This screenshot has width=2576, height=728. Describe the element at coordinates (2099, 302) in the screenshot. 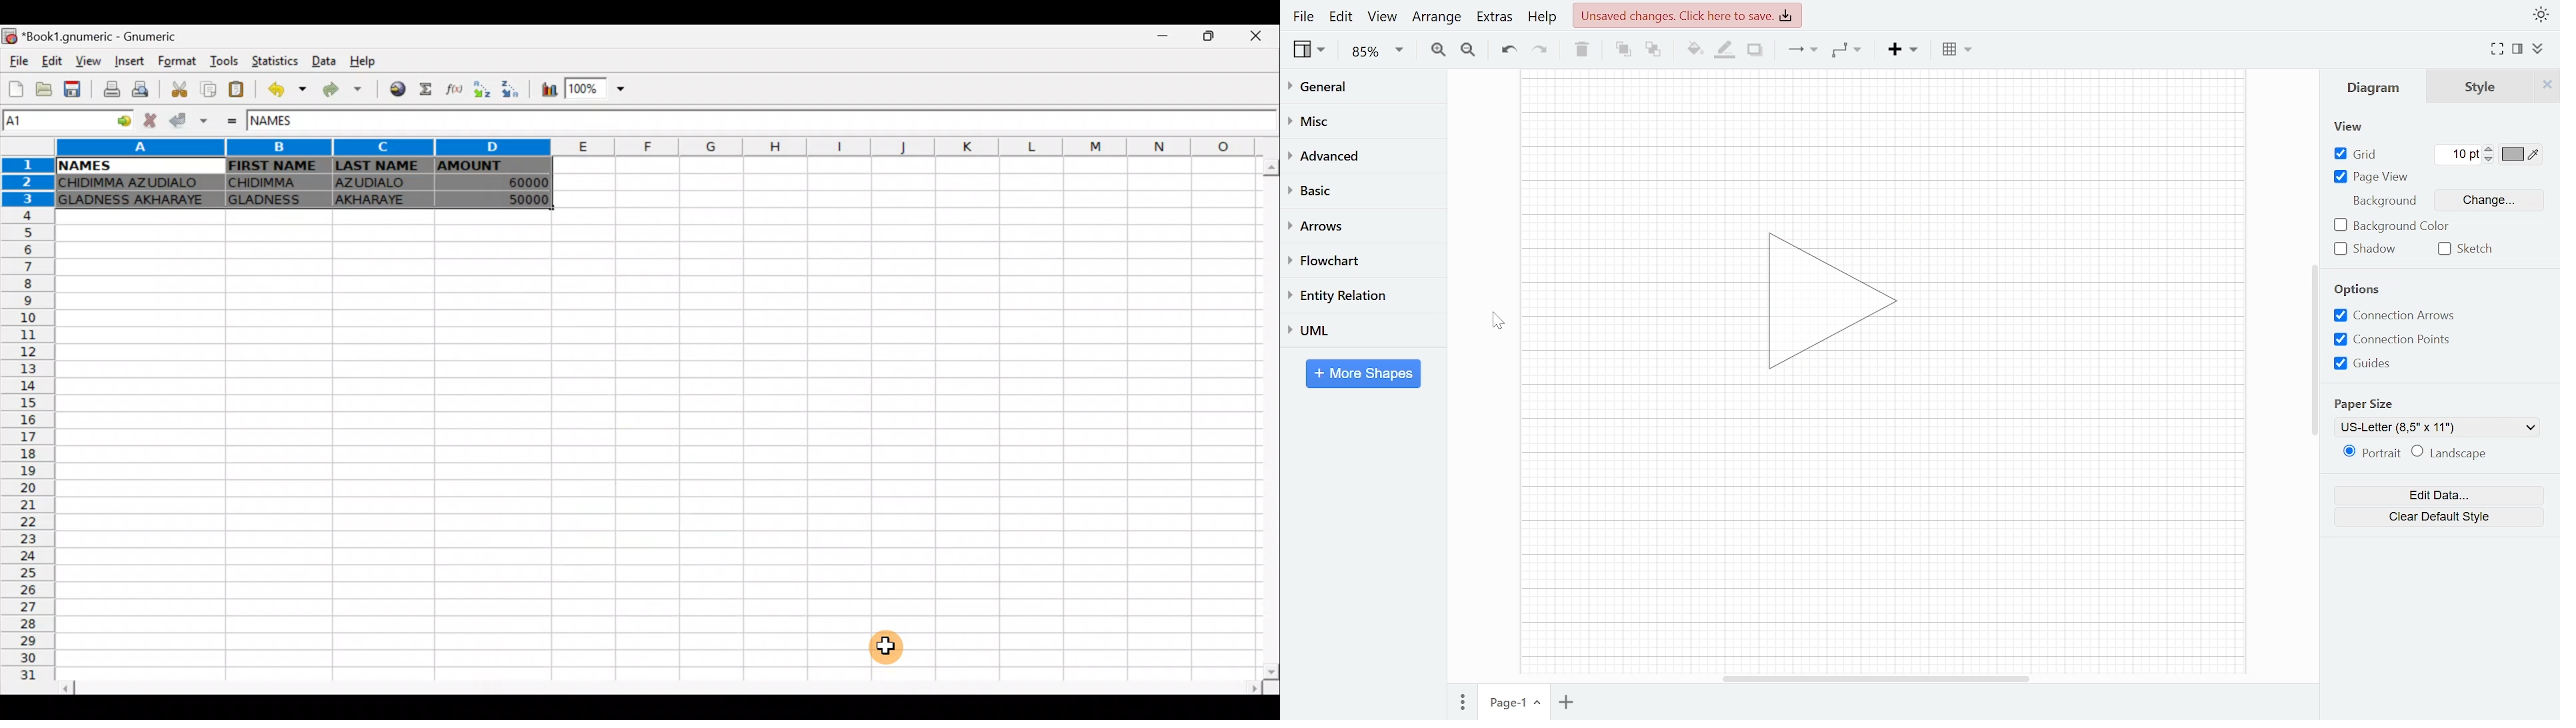

I see `workspace` at that location.